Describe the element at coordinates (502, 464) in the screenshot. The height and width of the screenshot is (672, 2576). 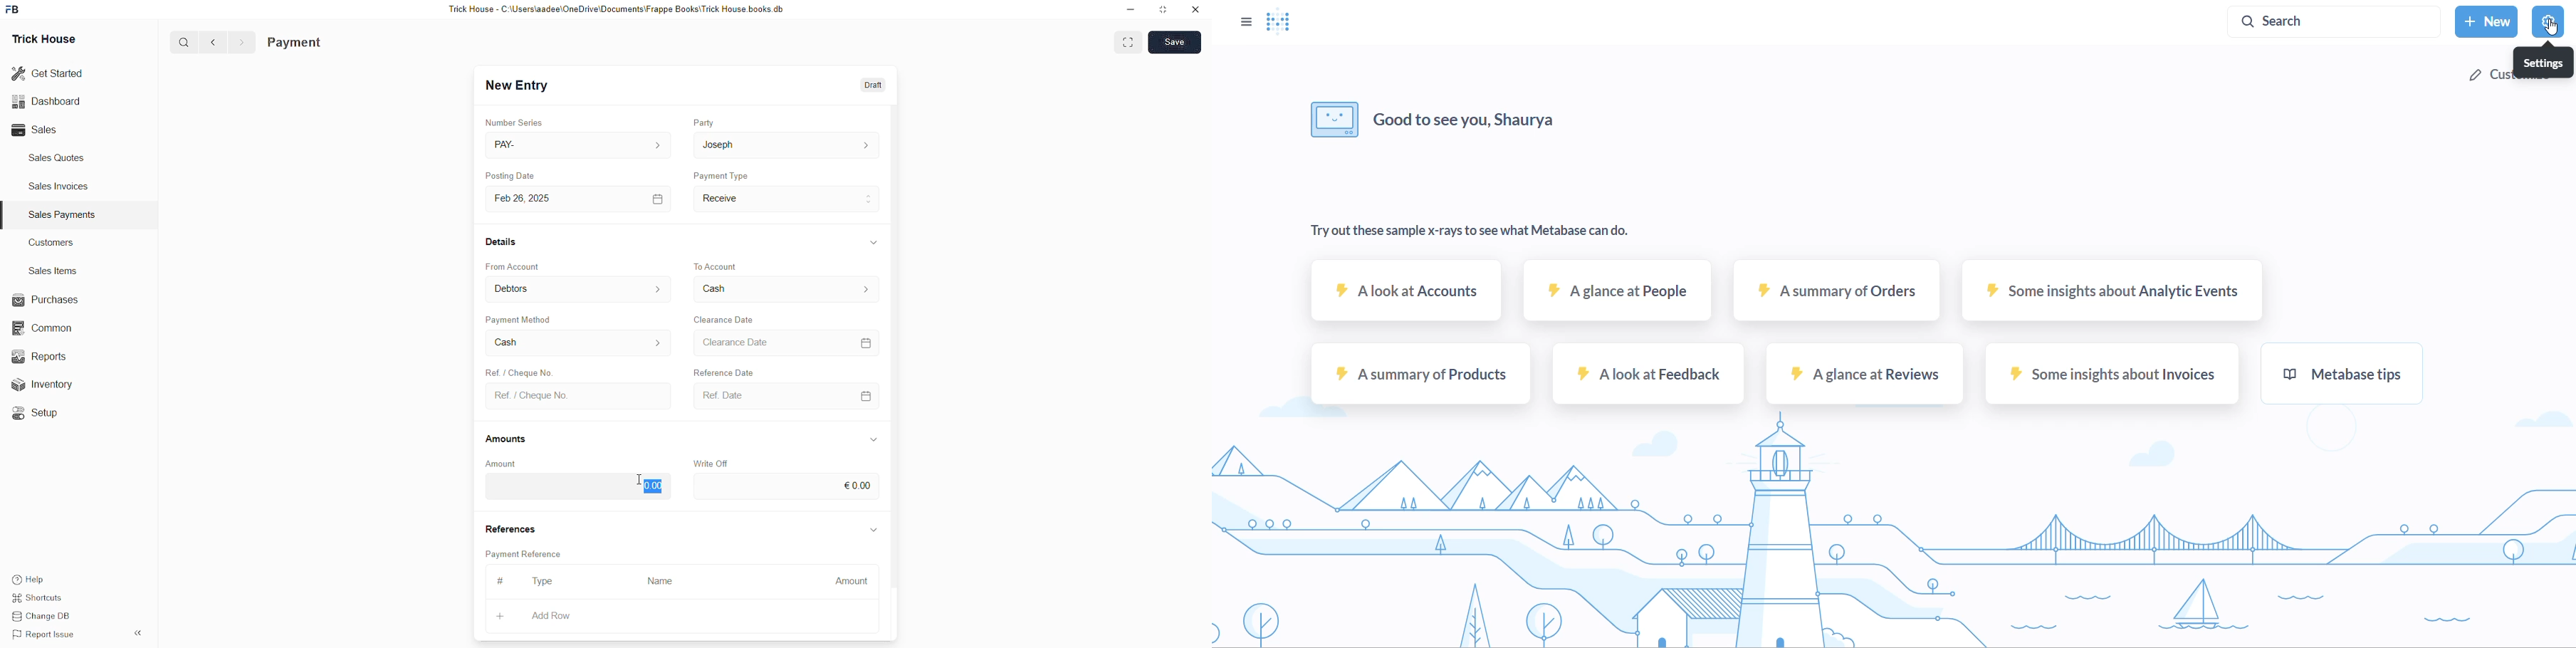
I see `Amount` at that location.